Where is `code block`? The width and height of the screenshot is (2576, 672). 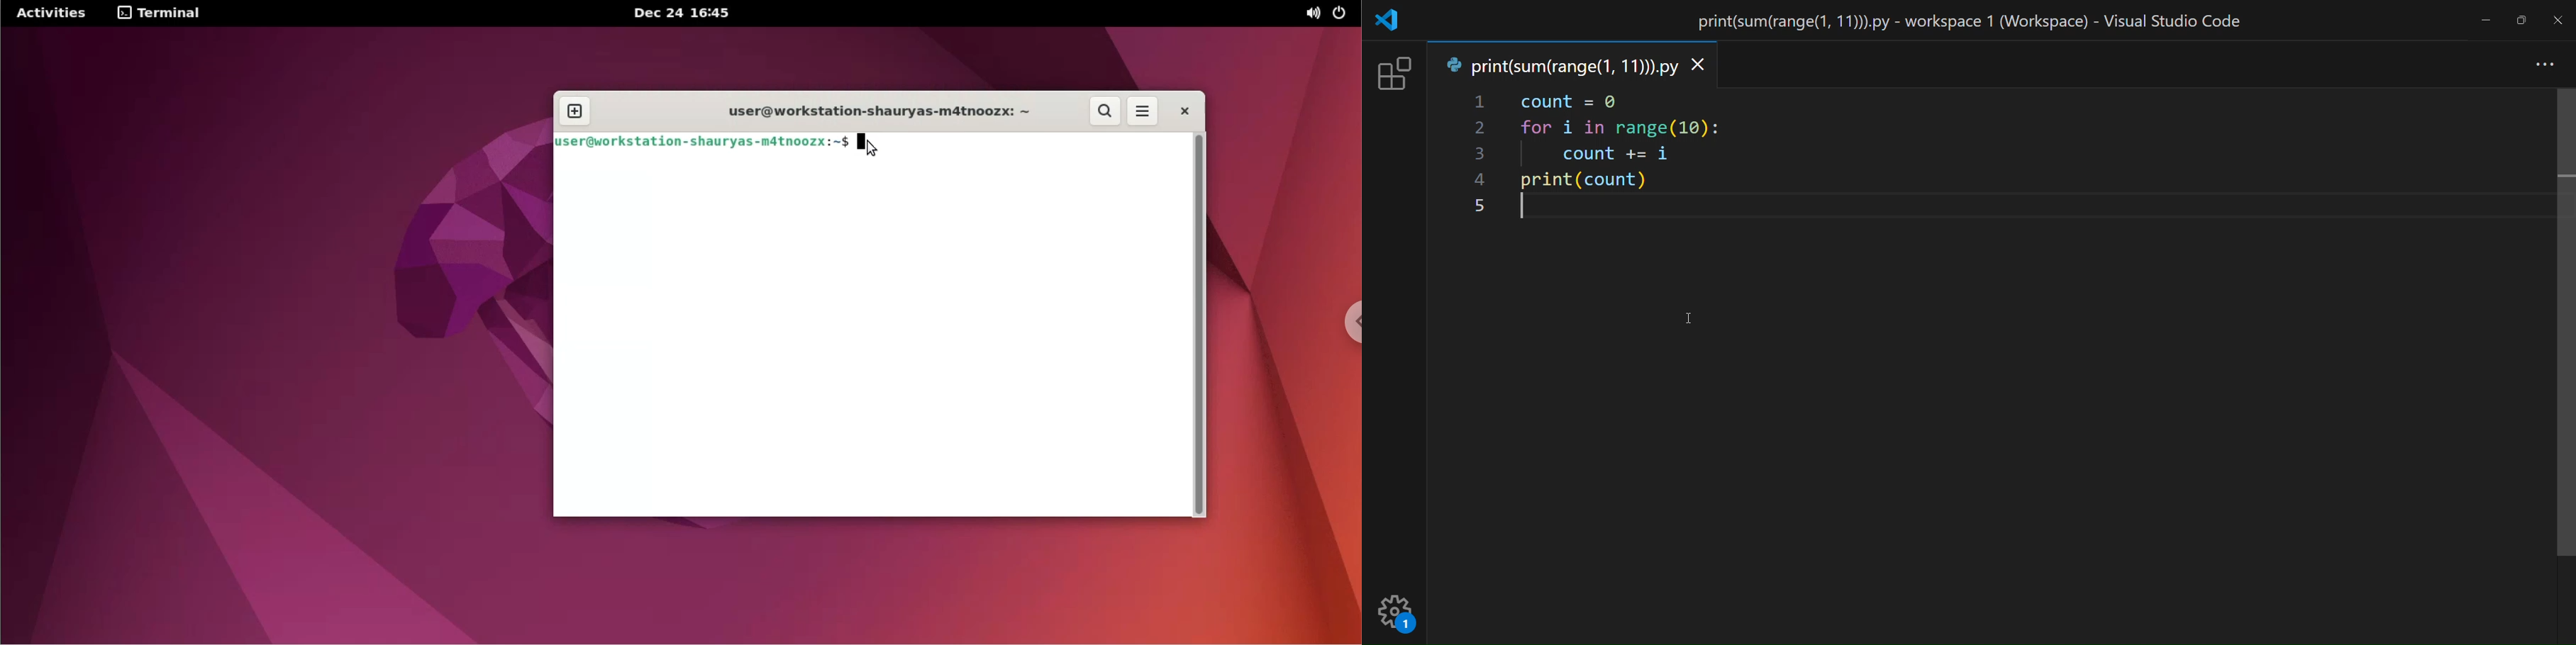 code block is located at coordinates (1657, 157).